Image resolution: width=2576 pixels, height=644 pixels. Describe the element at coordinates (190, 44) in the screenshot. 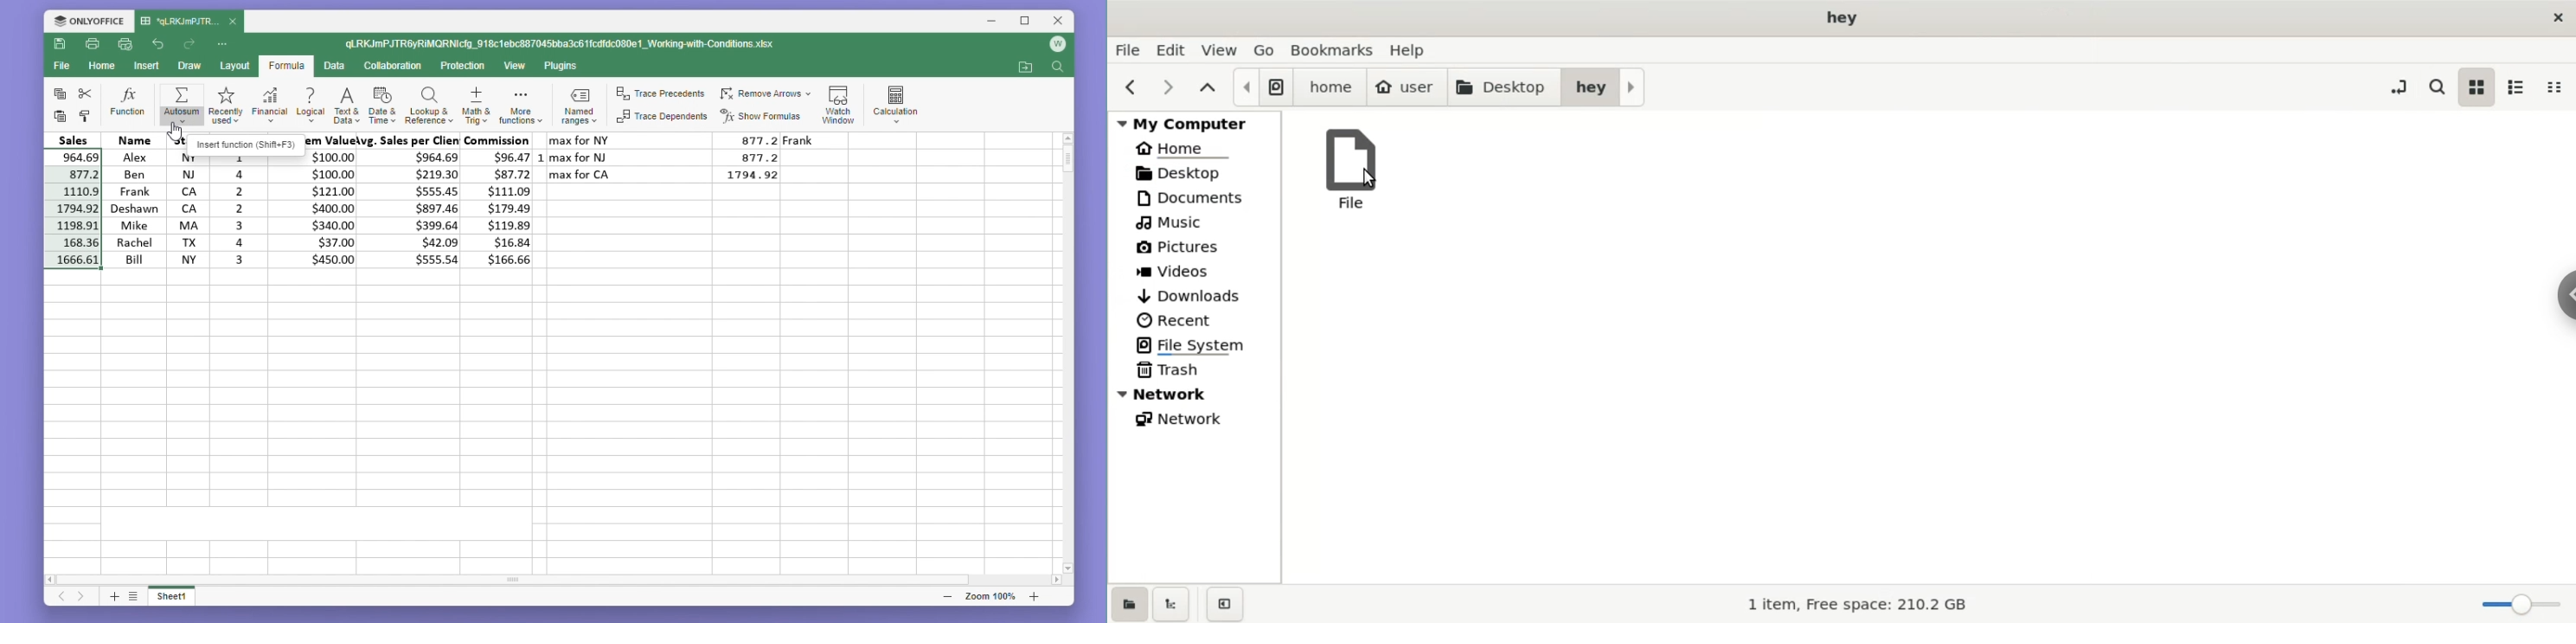

I see `Redo` at that location.